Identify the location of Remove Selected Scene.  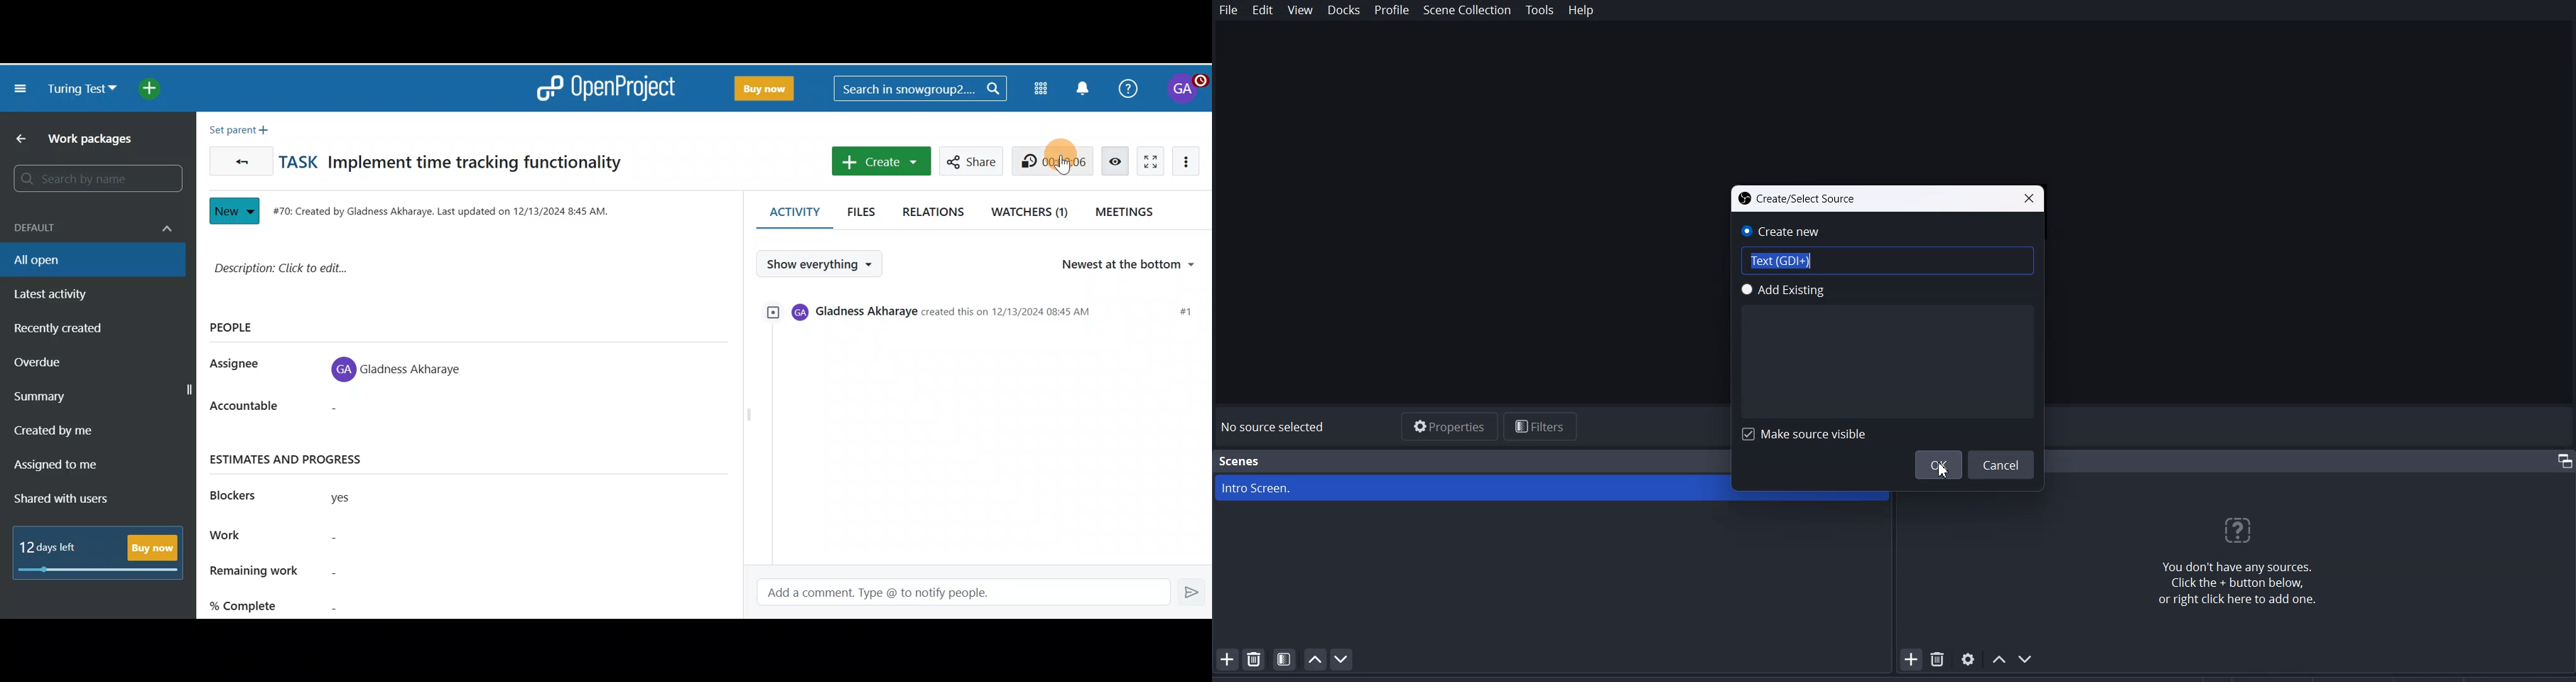
(1255, 659).